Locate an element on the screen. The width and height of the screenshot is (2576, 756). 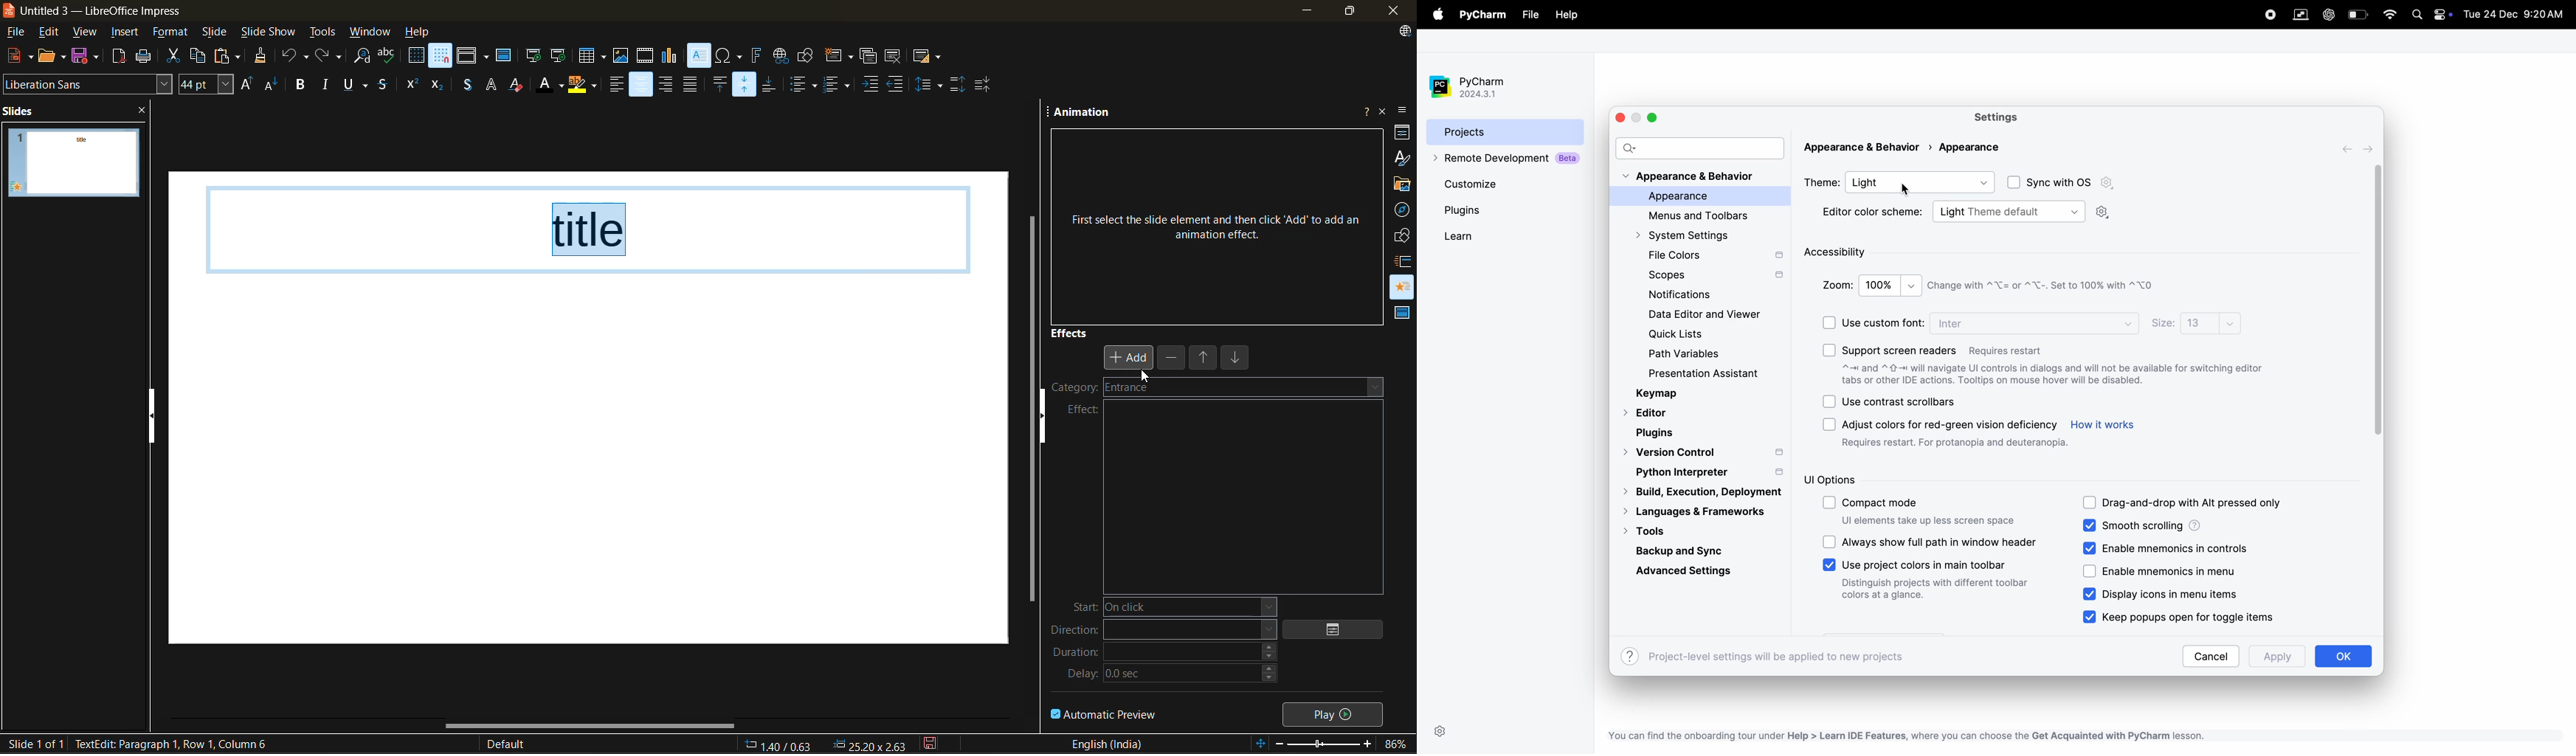
insert hyperlink is located at coordinates (779, 55).